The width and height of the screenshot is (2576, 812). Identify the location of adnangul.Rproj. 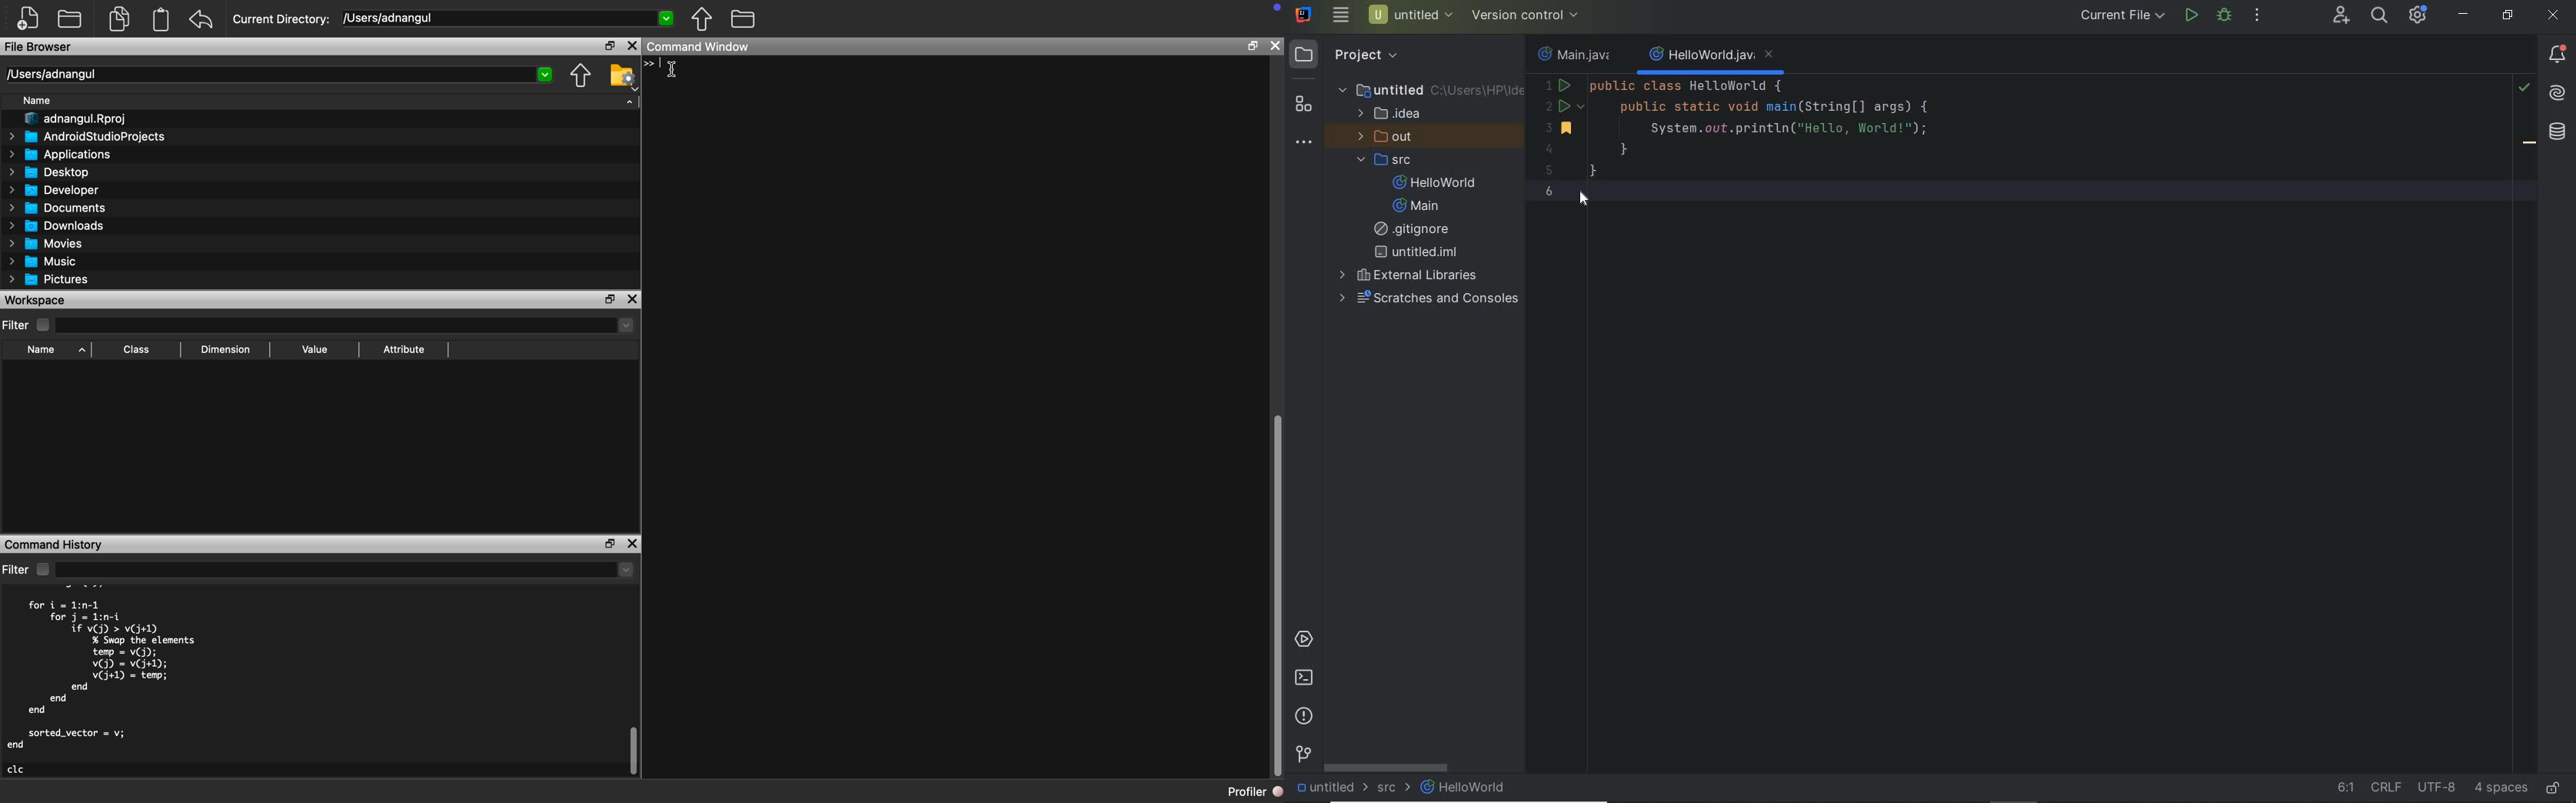
(75, 119).